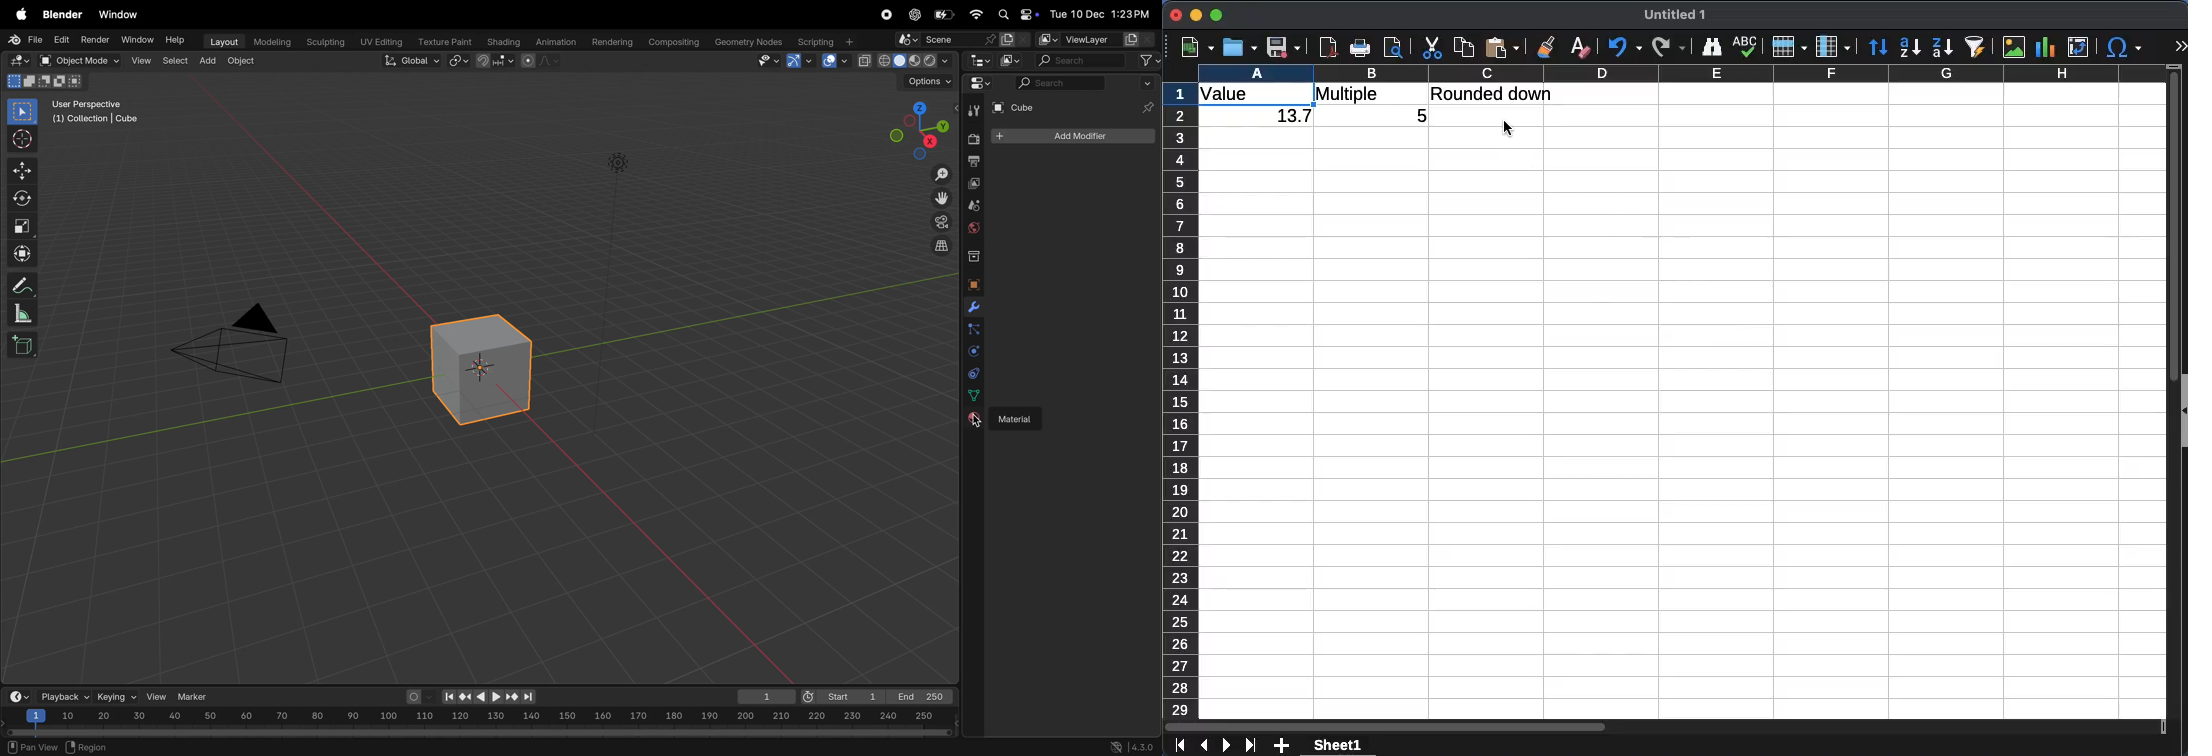  What do you see at coordinates (116, 696) in the screenshot?
I see `keying` at bounding box center [116, 696].